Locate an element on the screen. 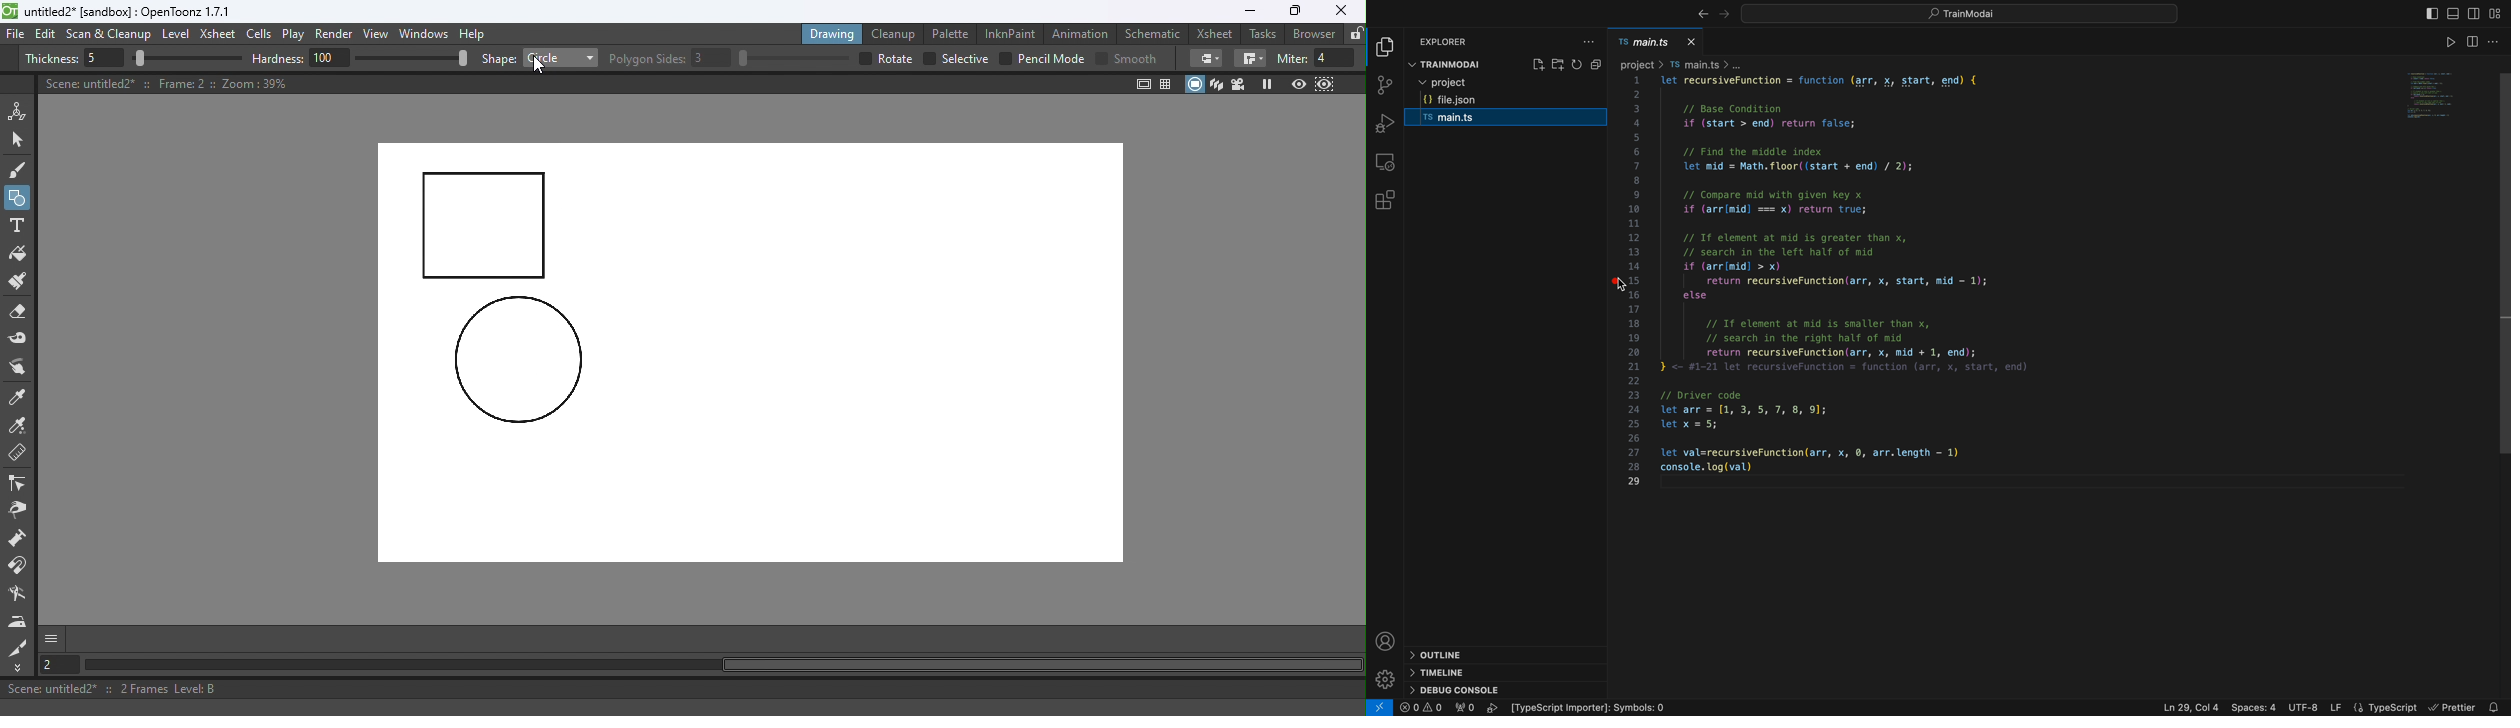  Xsheet is located at coordinates (220, 36).